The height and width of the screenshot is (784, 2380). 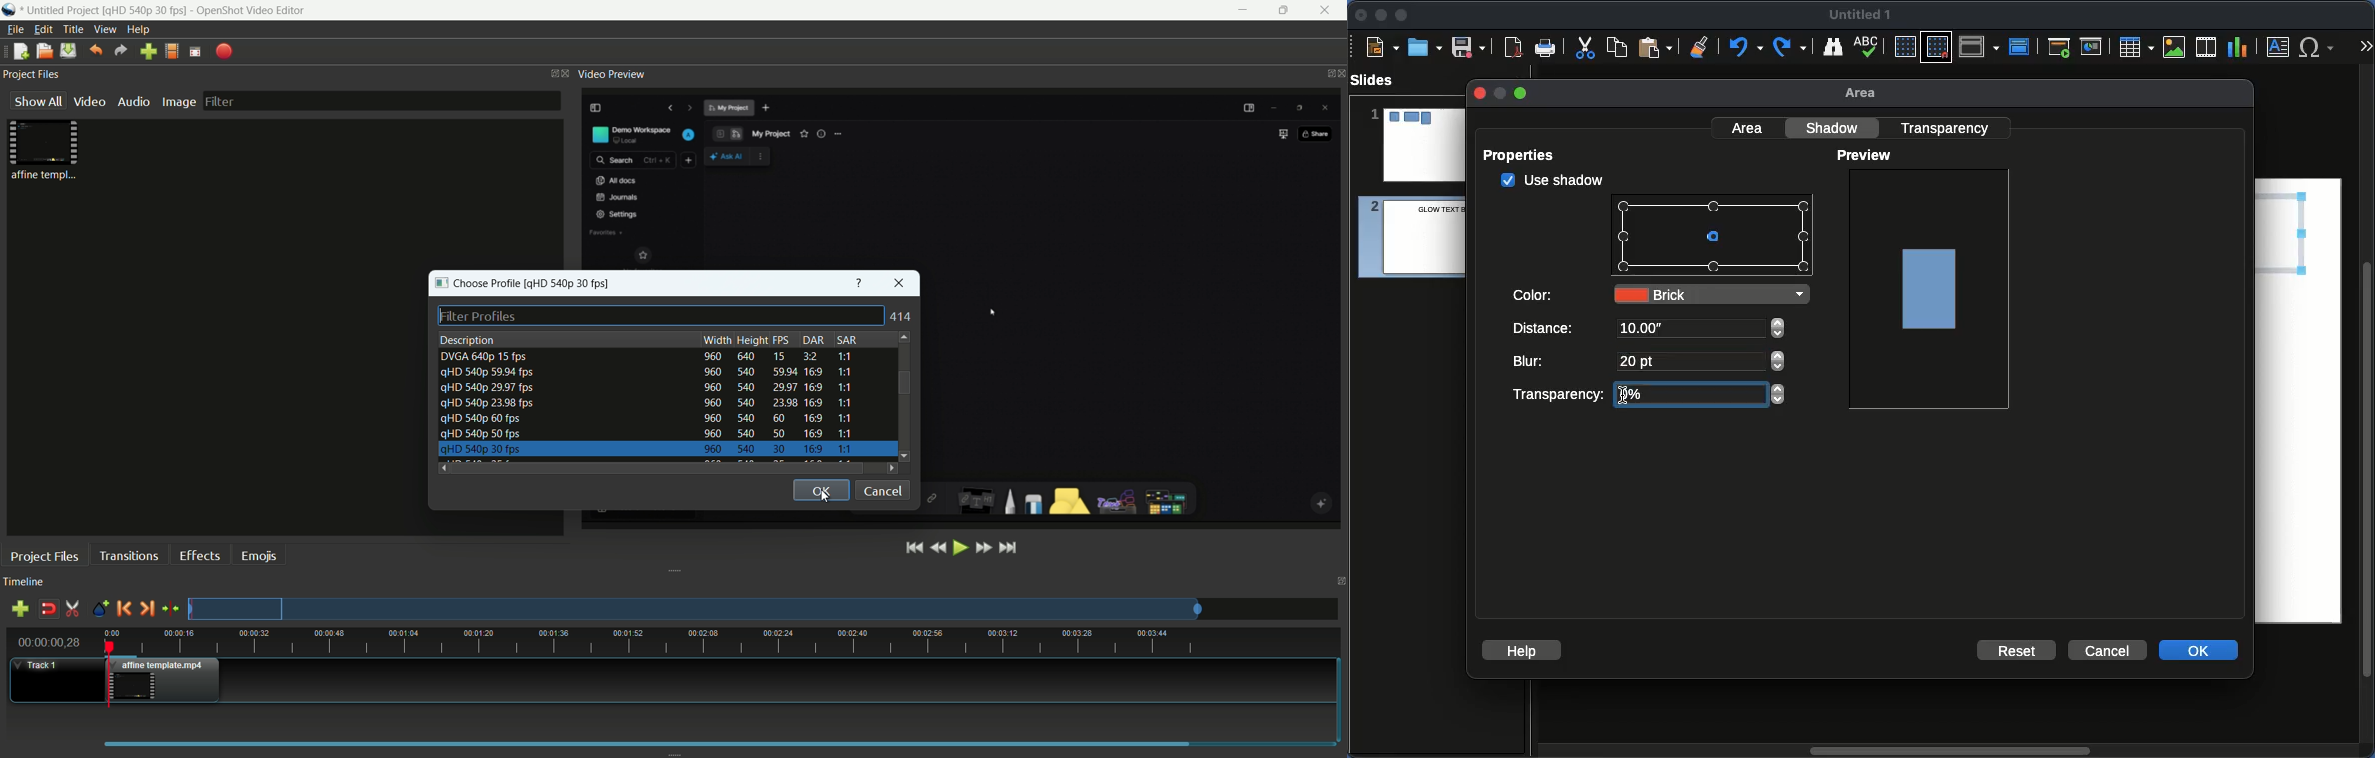 I want to click on Export as PDF, so click(x=1513, y=48).